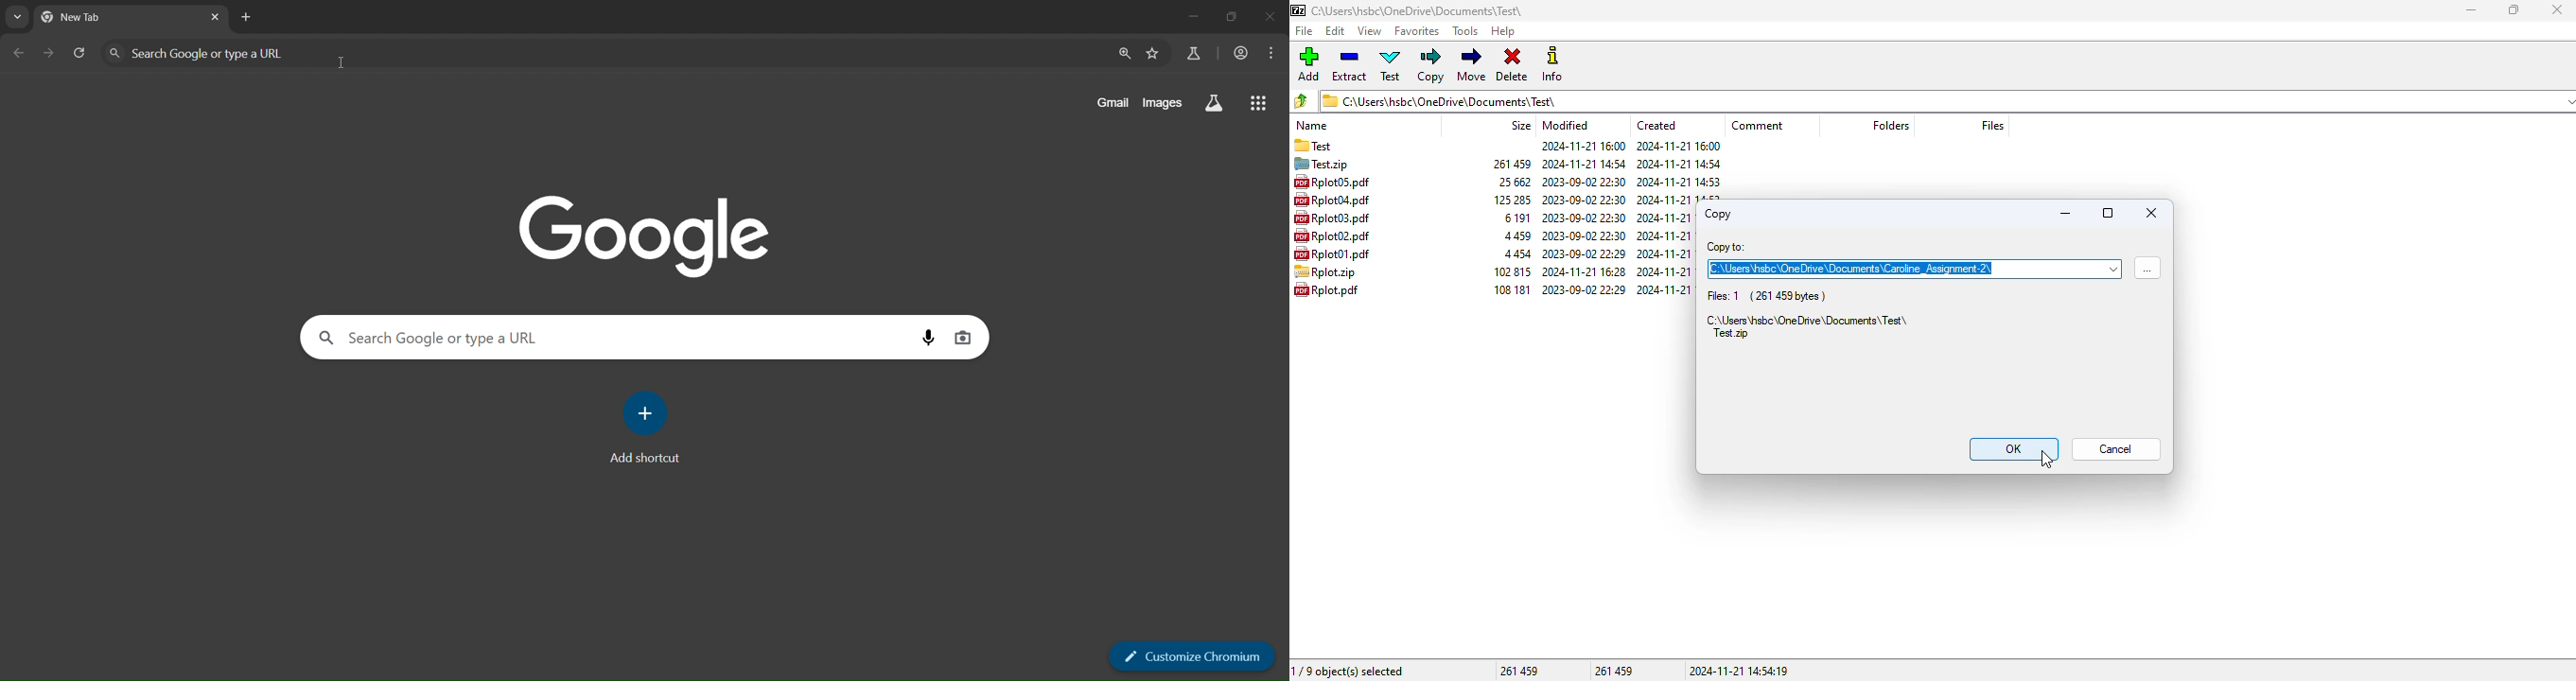 The image size is (2576, 700). Describe the element at coordinates (1502, 31) in the screenshot. I see `help` at that location.